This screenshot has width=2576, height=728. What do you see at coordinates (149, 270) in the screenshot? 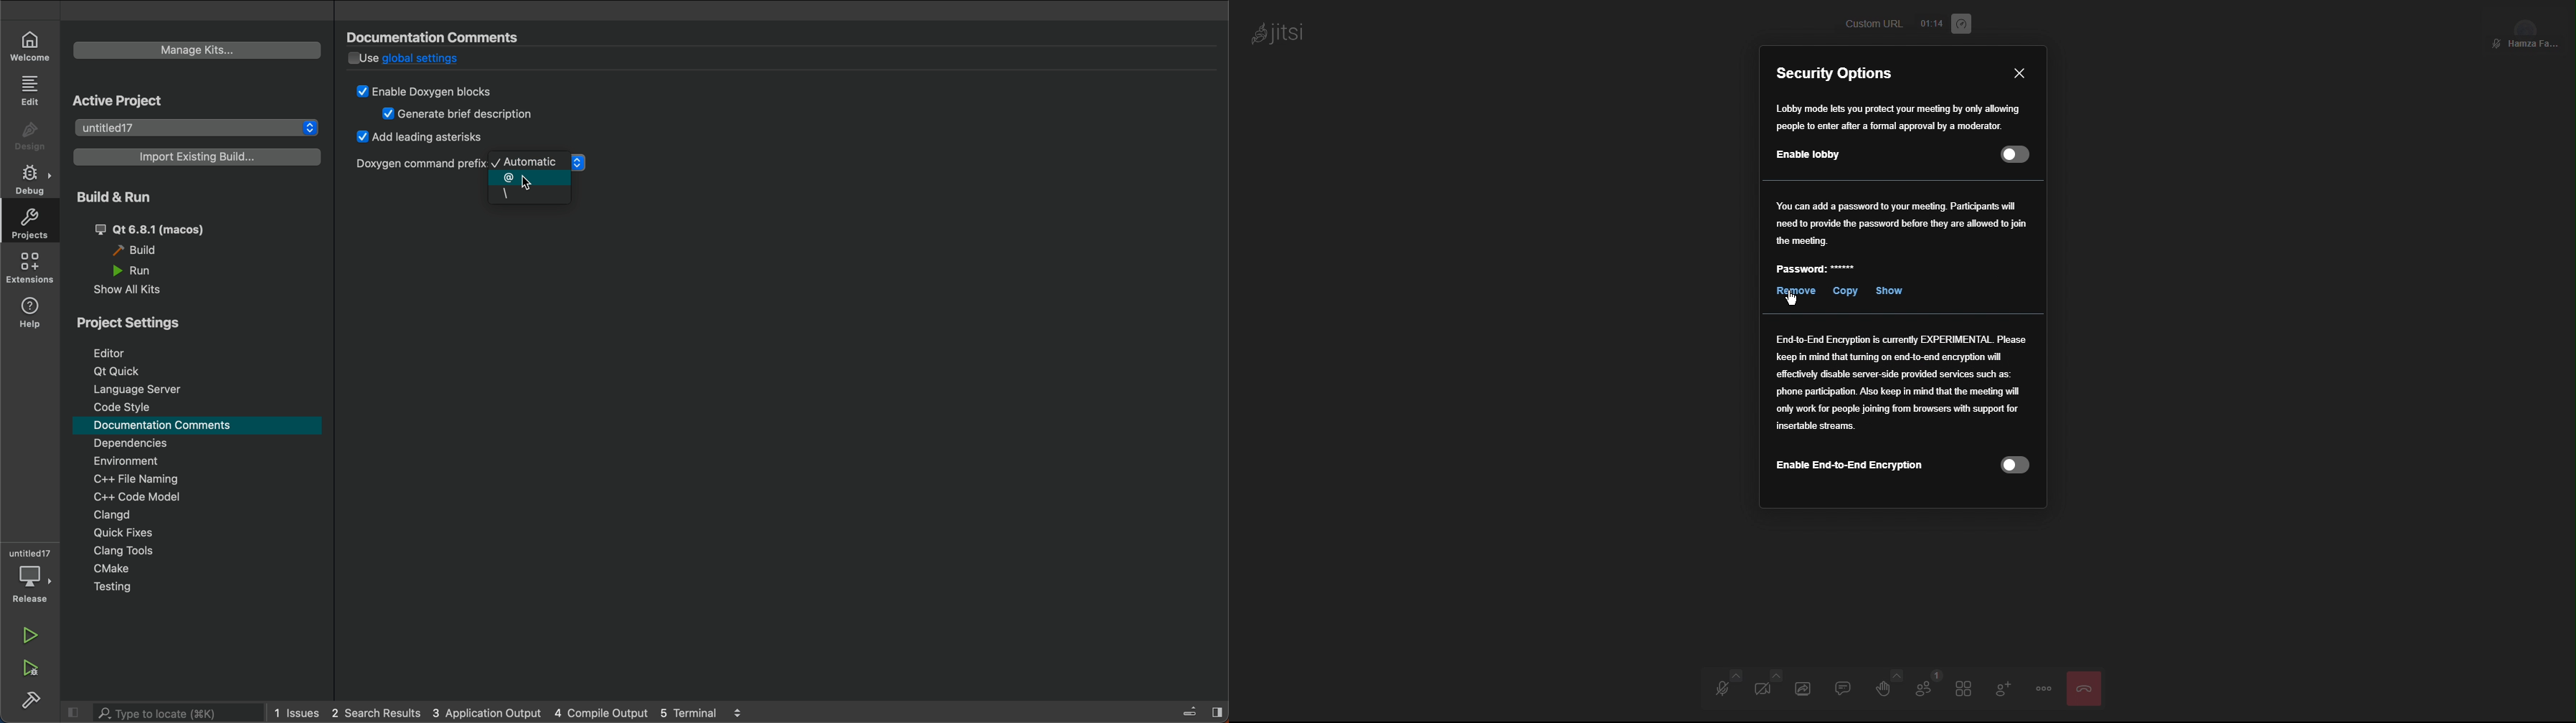
I see `run` at bounding box center [149, 270].